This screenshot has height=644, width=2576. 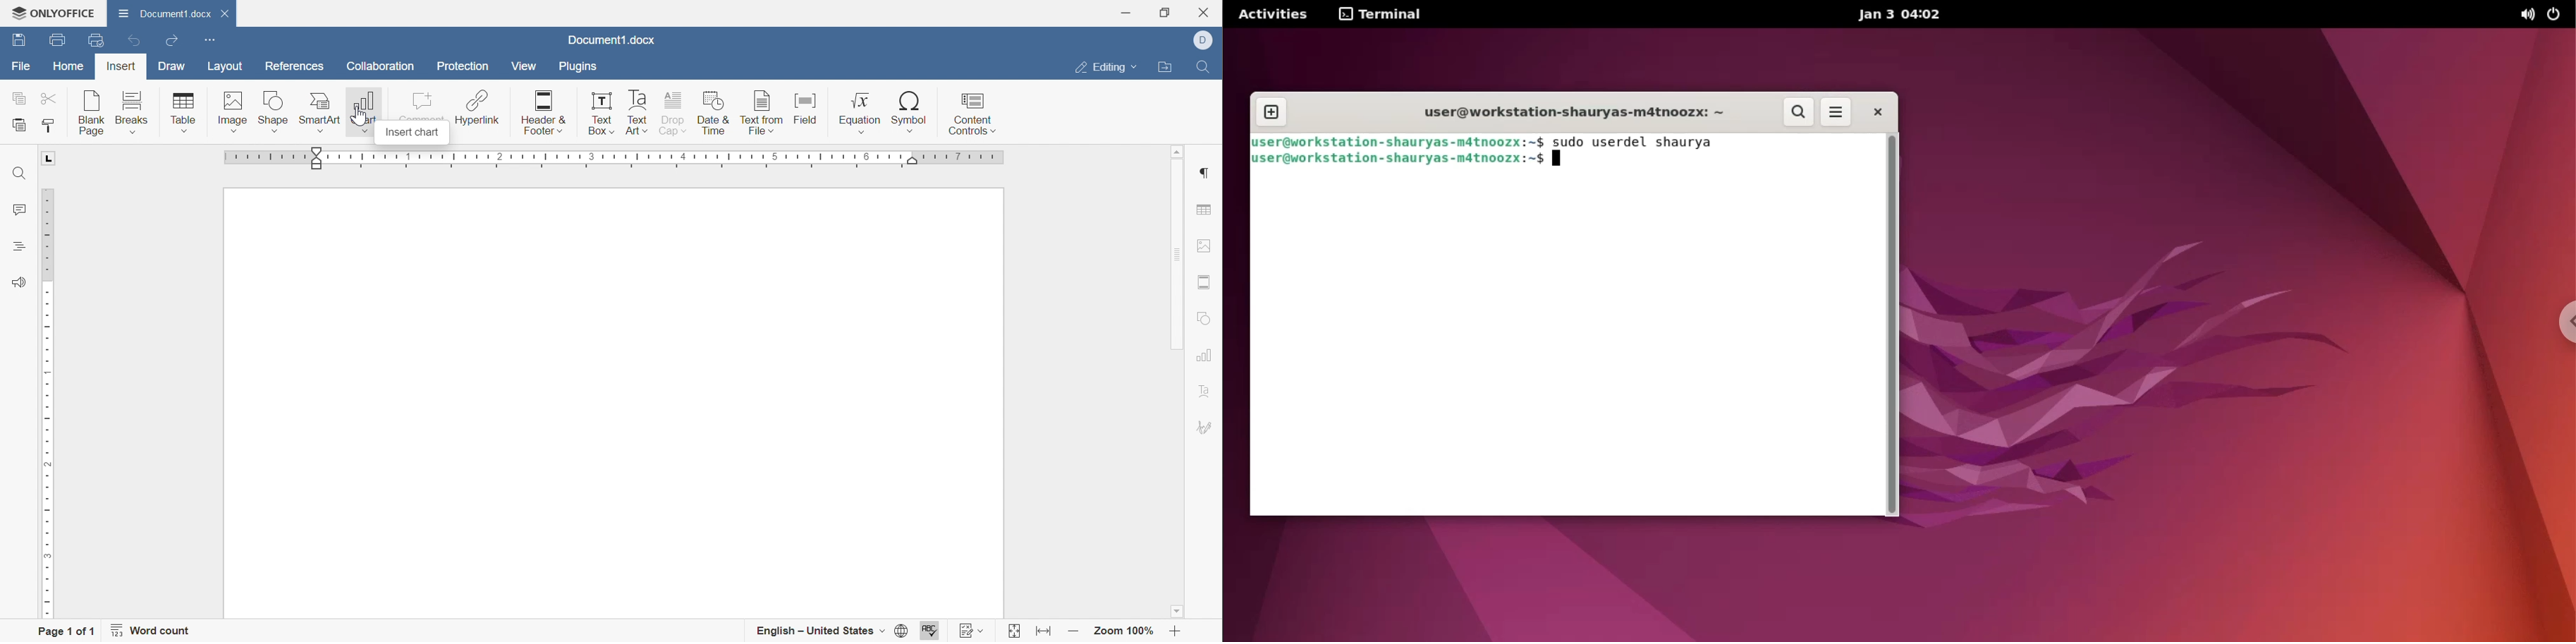 What do you see at coordinates (638, 112) in the screenshot?
I see `Text Art` at bounding box center [638, 112].